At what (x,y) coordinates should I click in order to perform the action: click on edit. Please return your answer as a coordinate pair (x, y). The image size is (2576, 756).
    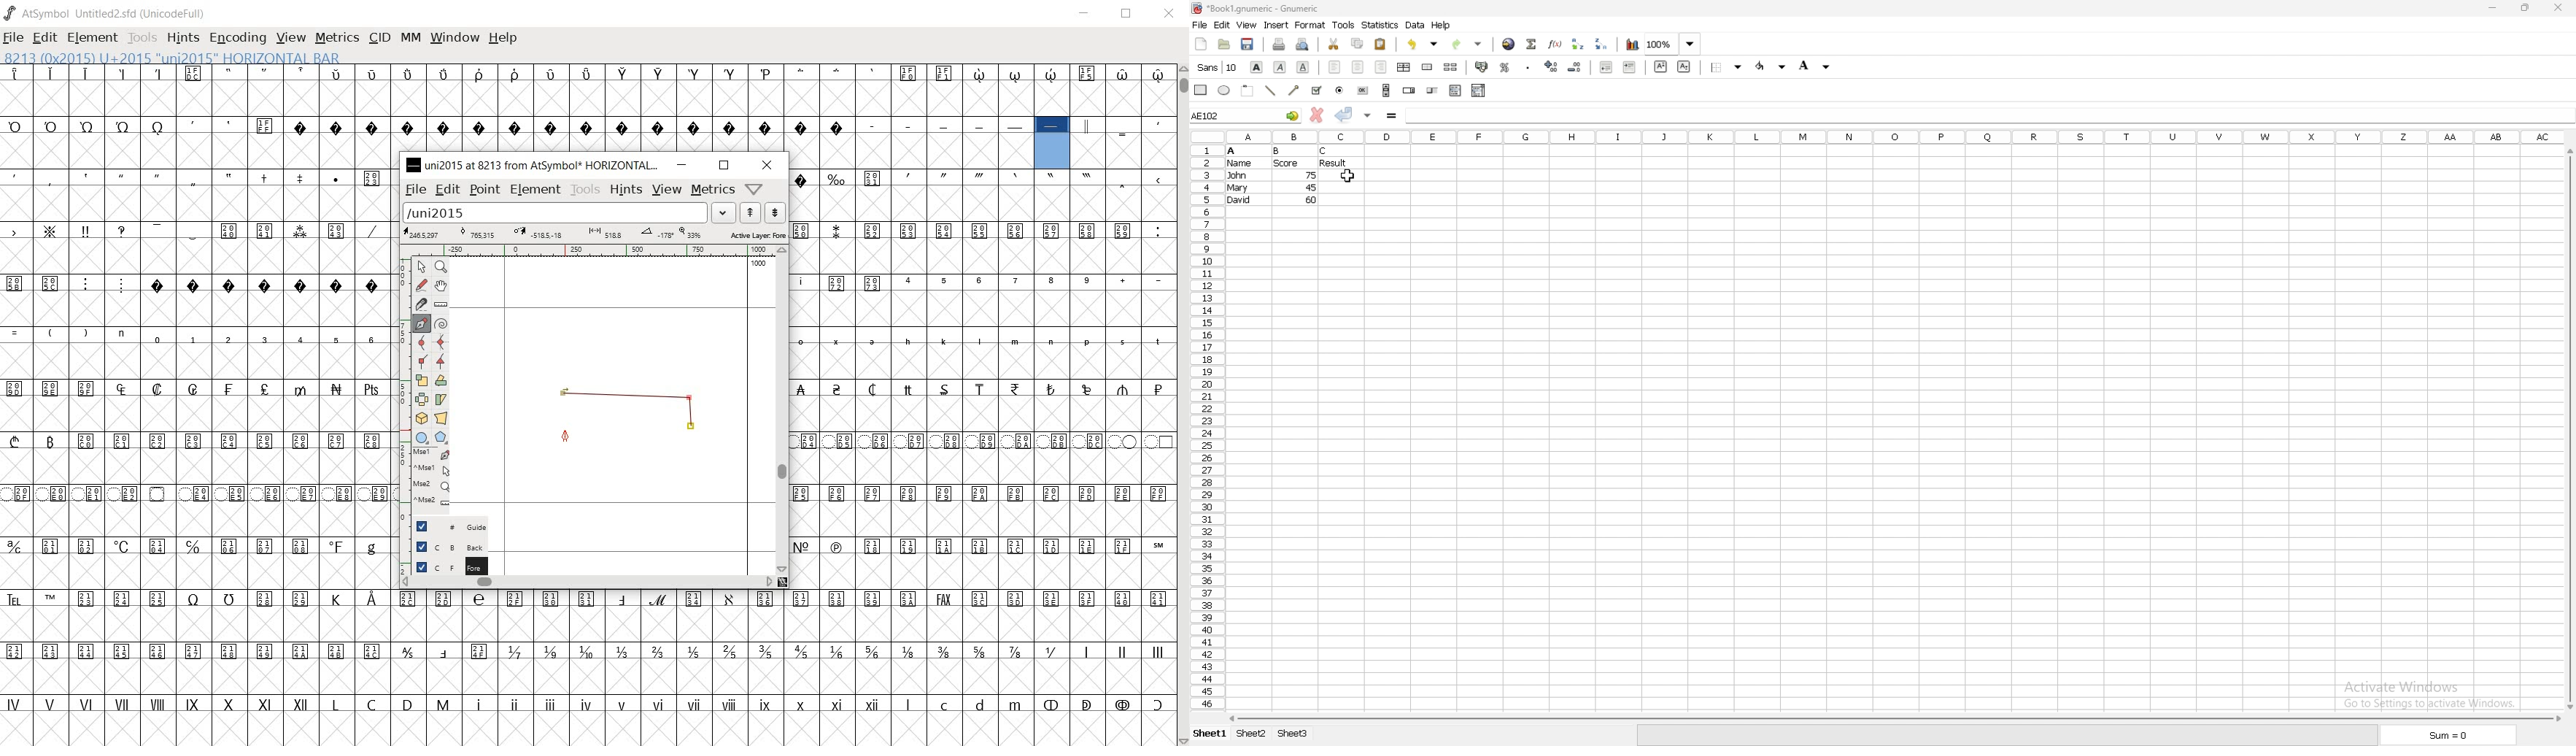
    Looking at the image, I should click on (448, 191).